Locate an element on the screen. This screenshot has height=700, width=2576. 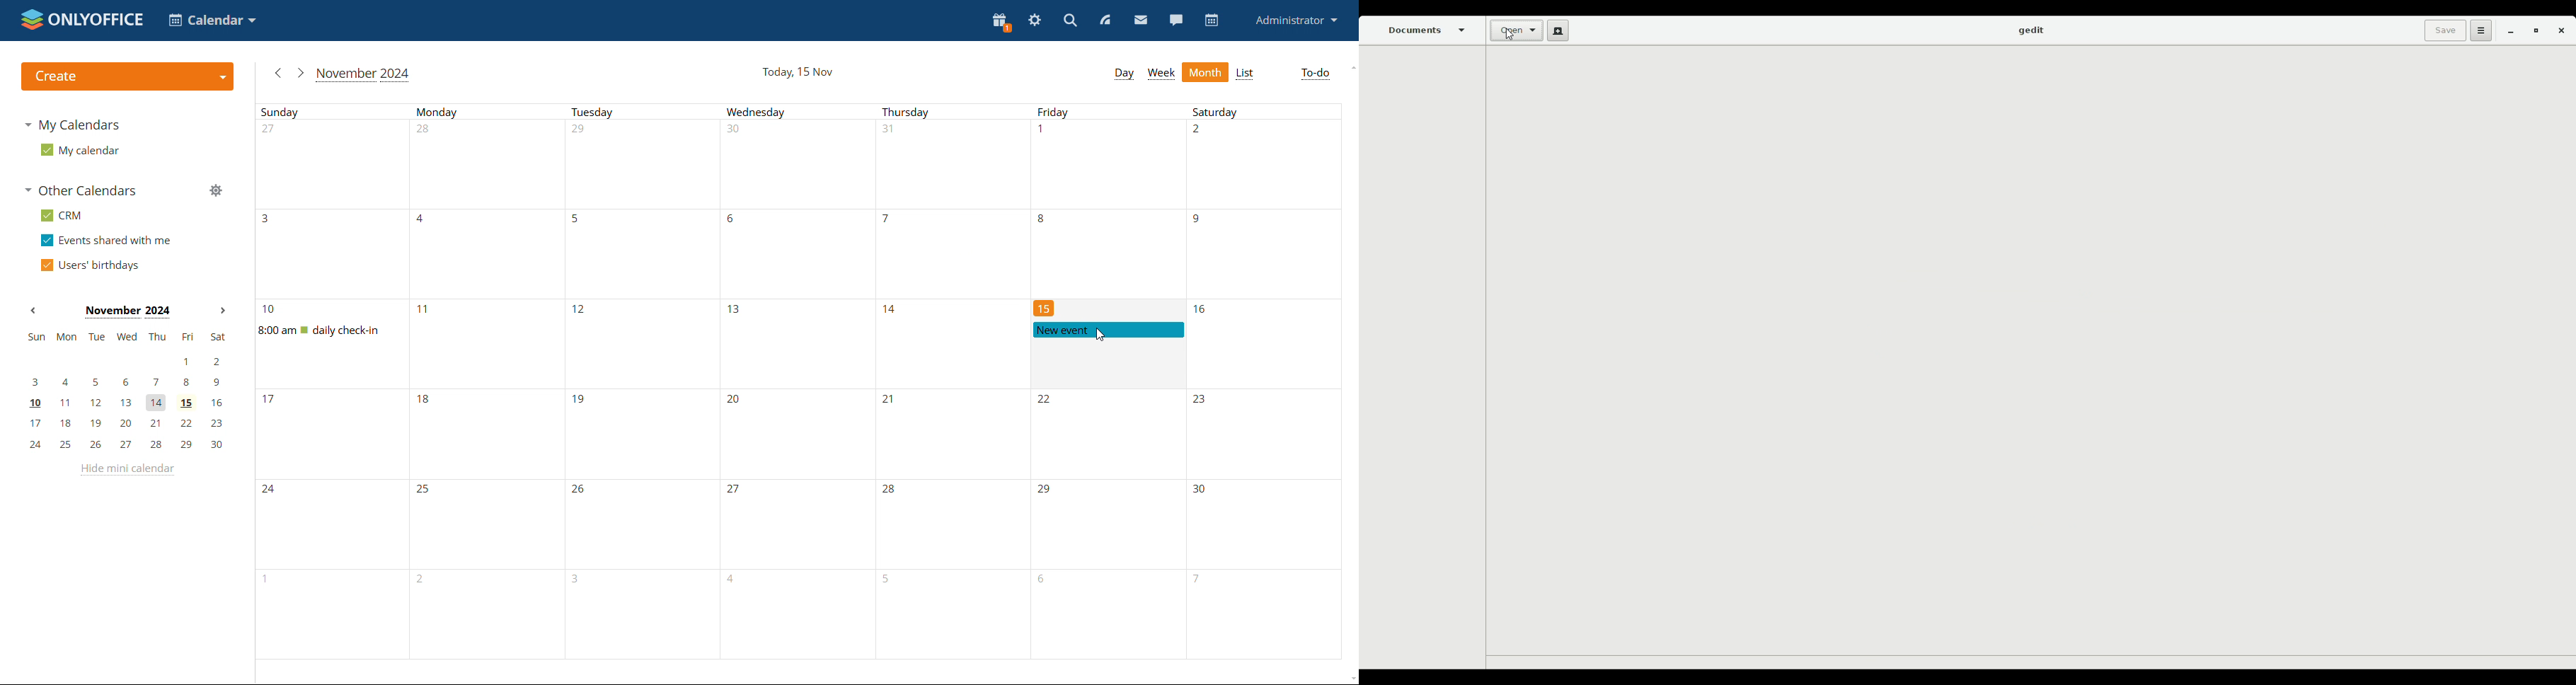
previous month is located at coordinates (32, 311).